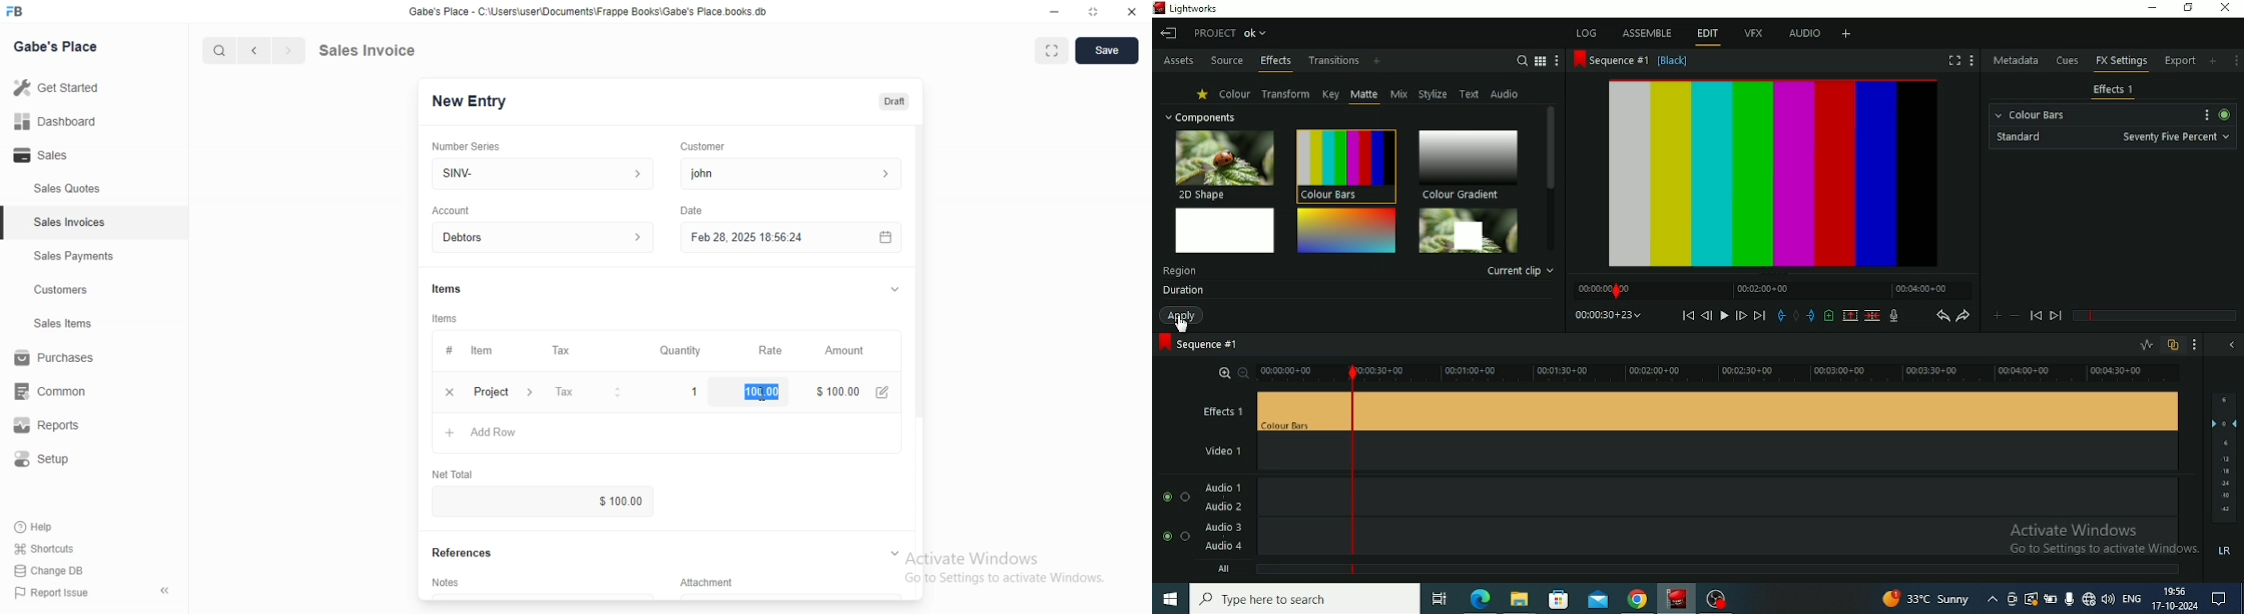  Describe the element at coordinates (468, 145) in the screenshot. I see `‘Number Series.` at that location.